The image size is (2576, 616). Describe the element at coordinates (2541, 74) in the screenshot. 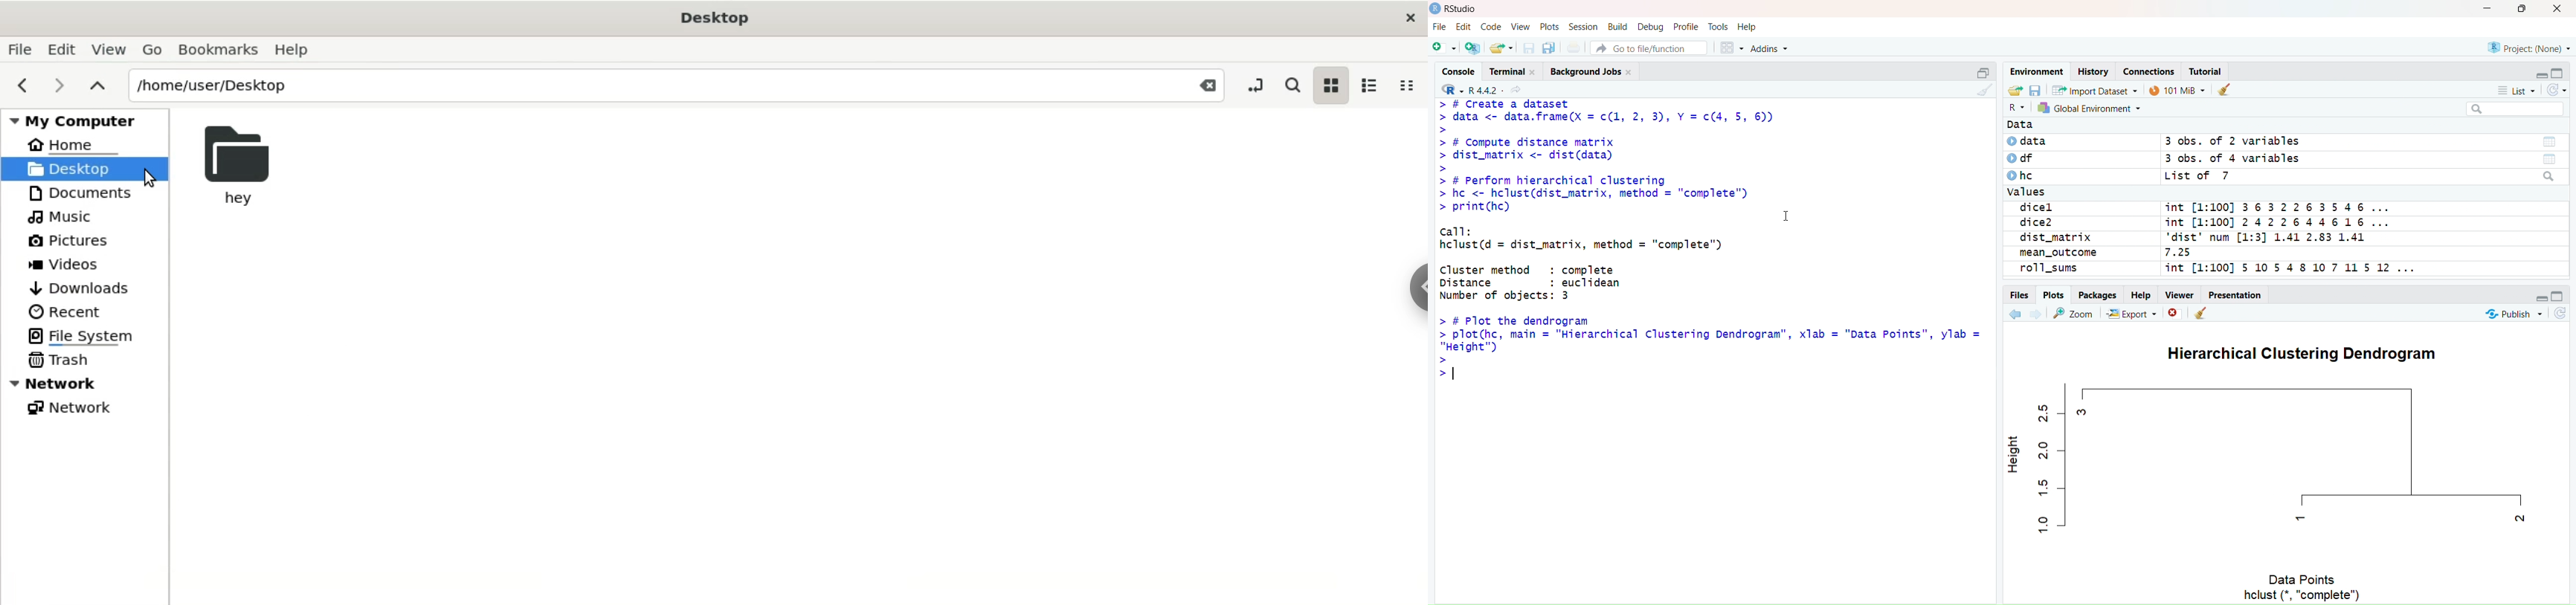

I see `Minimize` at that location.